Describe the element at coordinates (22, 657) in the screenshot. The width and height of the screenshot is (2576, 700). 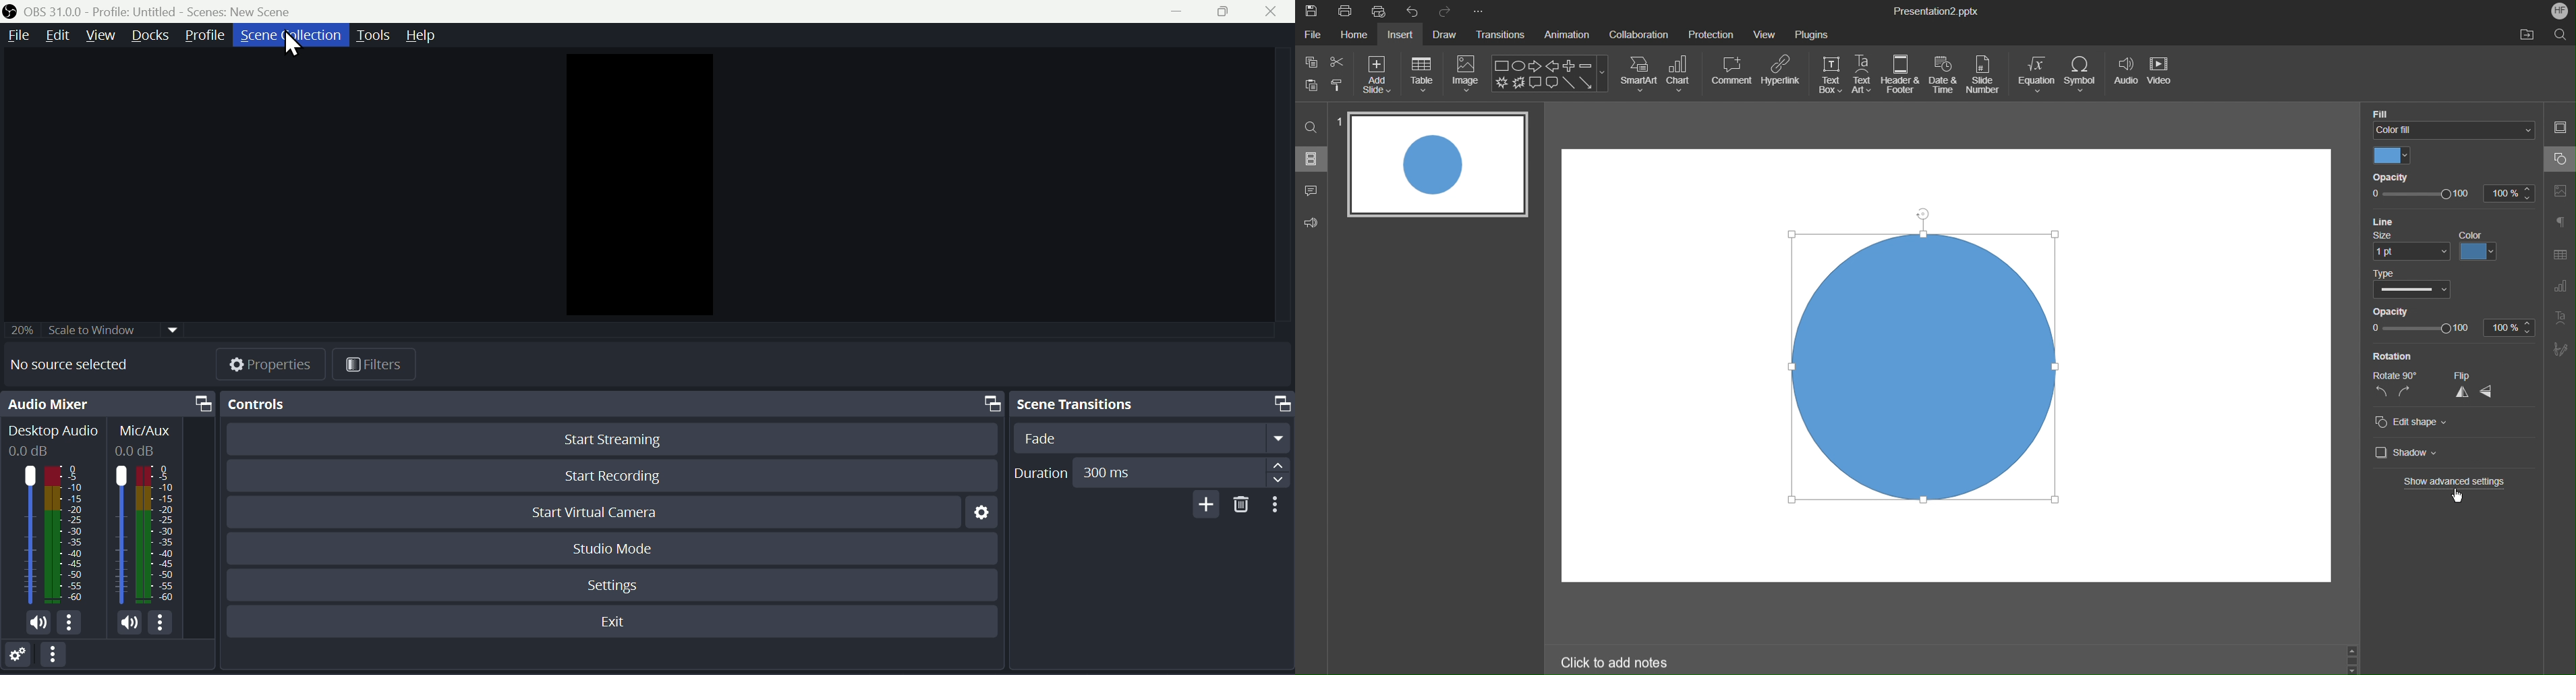
I see `Settings` at that location.